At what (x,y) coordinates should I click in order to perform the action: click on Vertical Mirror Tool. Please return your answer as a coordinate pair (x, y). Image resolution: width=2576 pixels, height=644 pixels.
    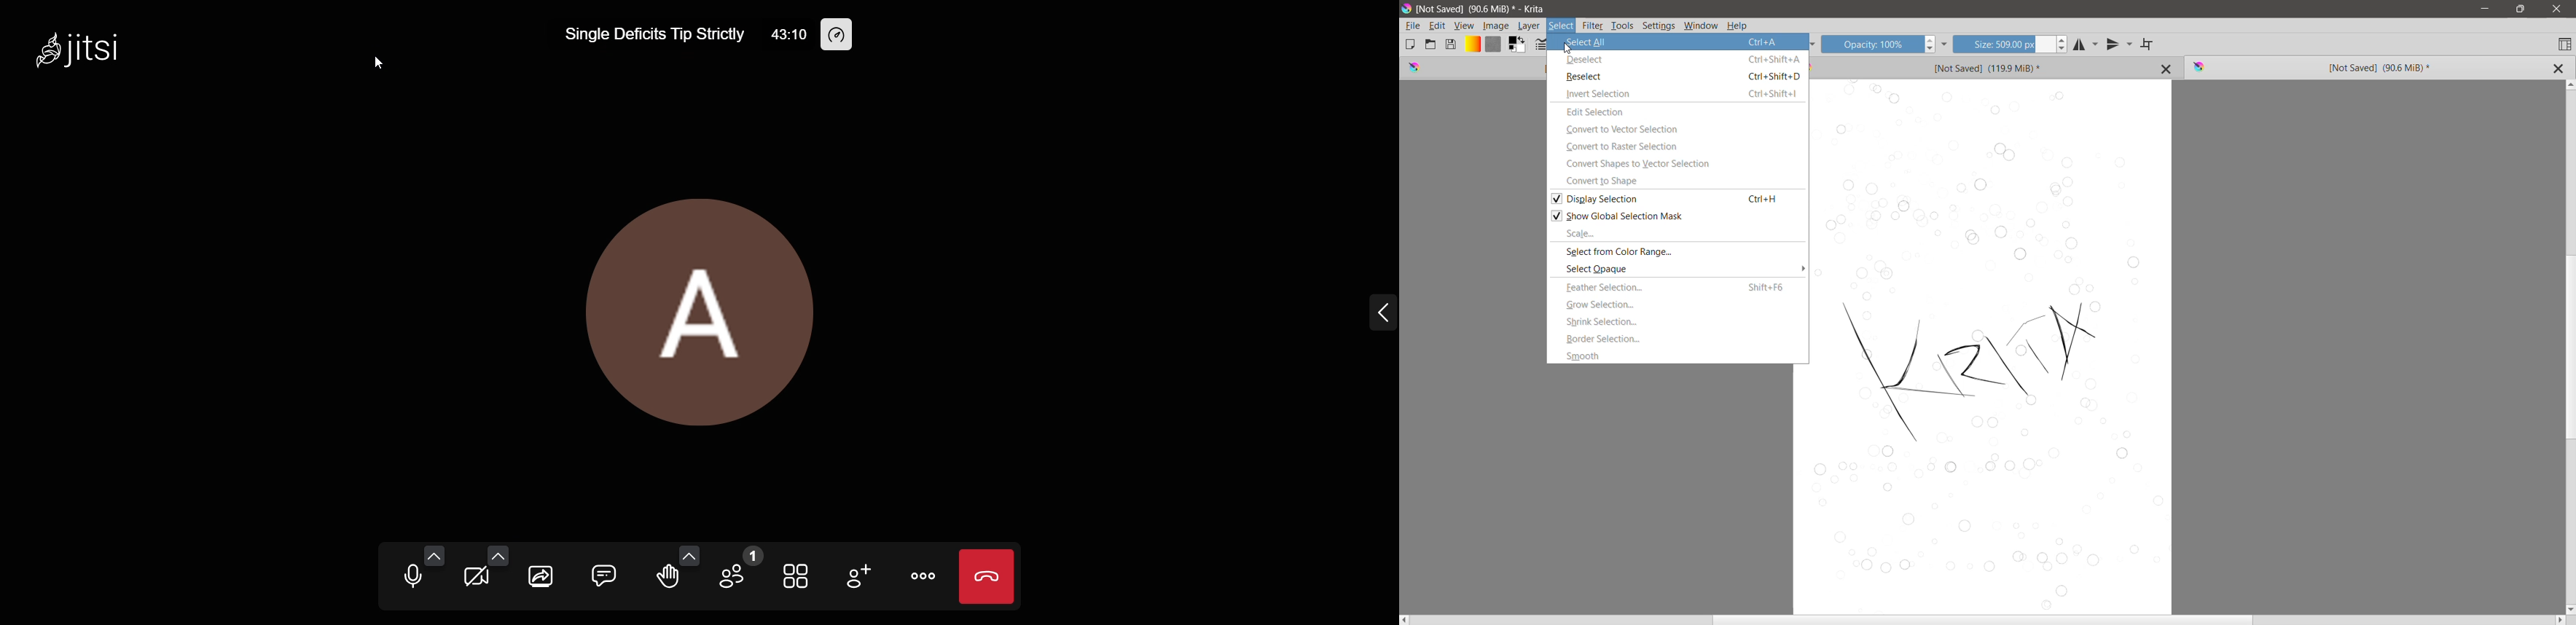
    Looking at the image, I should click on (2119, 44).